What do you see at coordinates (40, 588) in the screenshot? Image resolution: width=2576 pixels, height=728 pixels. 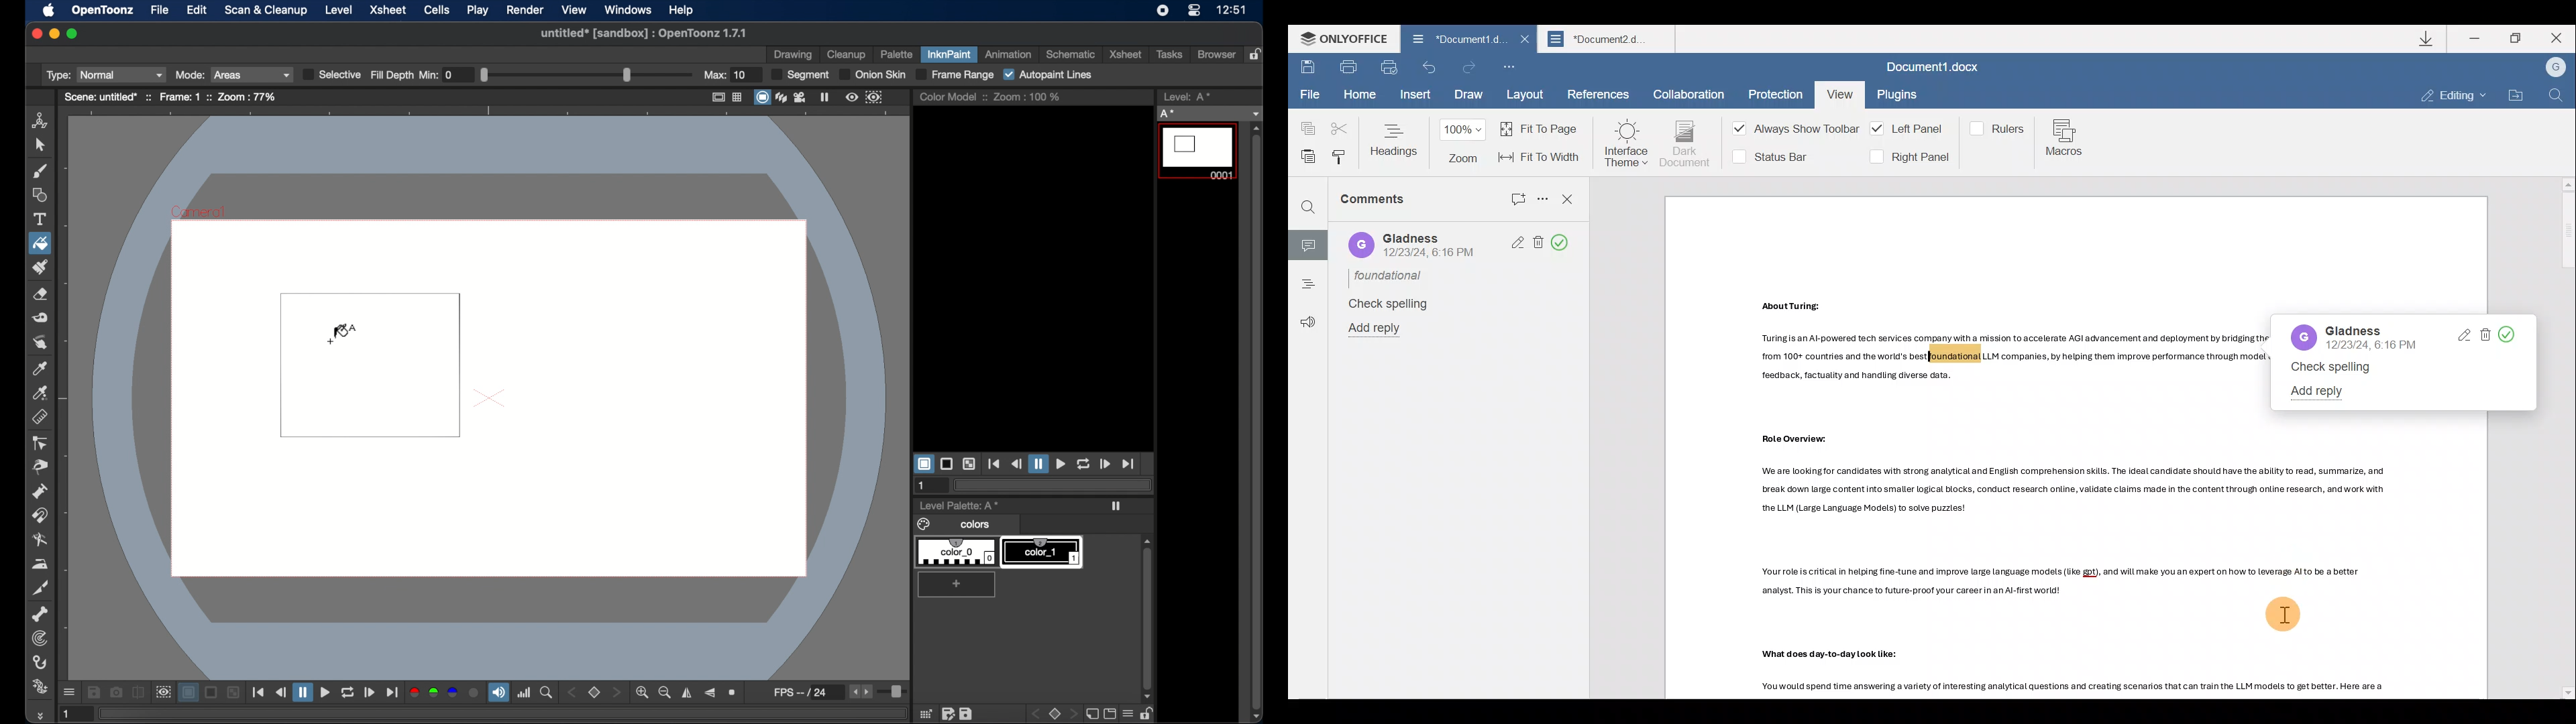 I see `cutter tool` at bounding box center [40, 588].